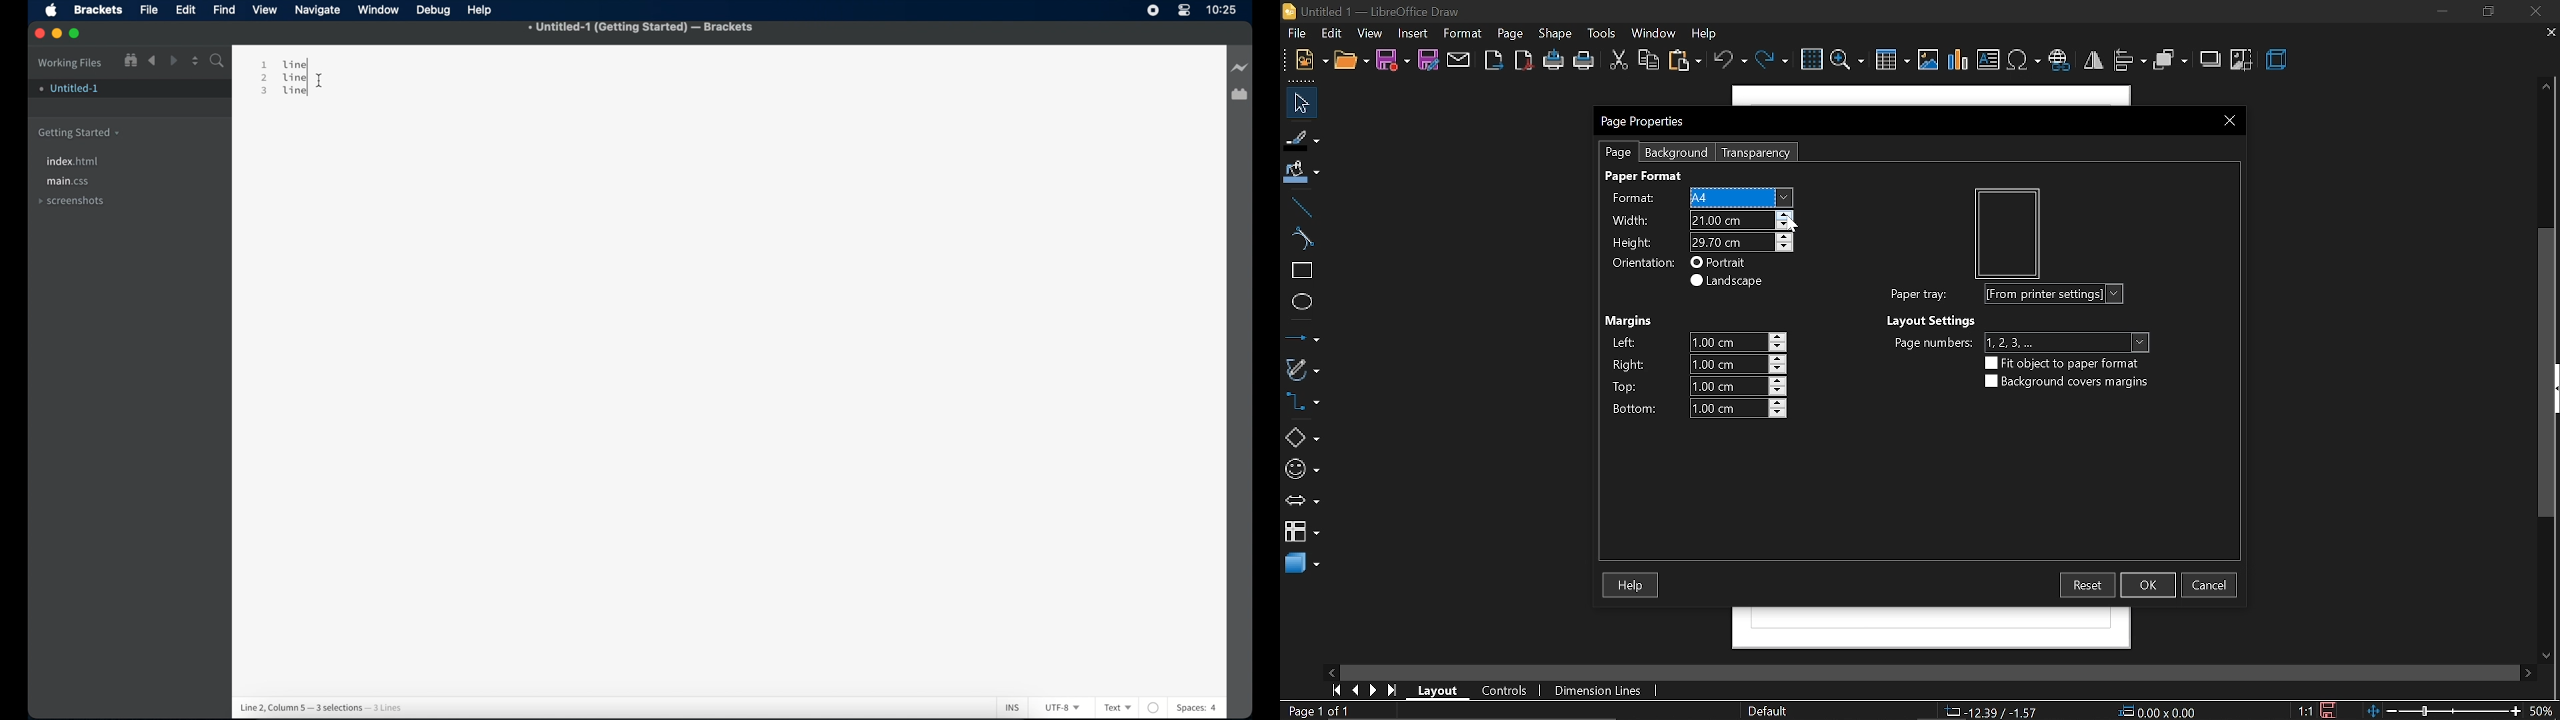  Describe the element at coordinates (69, 182) in the screenshot. I see `main.css` at that location.